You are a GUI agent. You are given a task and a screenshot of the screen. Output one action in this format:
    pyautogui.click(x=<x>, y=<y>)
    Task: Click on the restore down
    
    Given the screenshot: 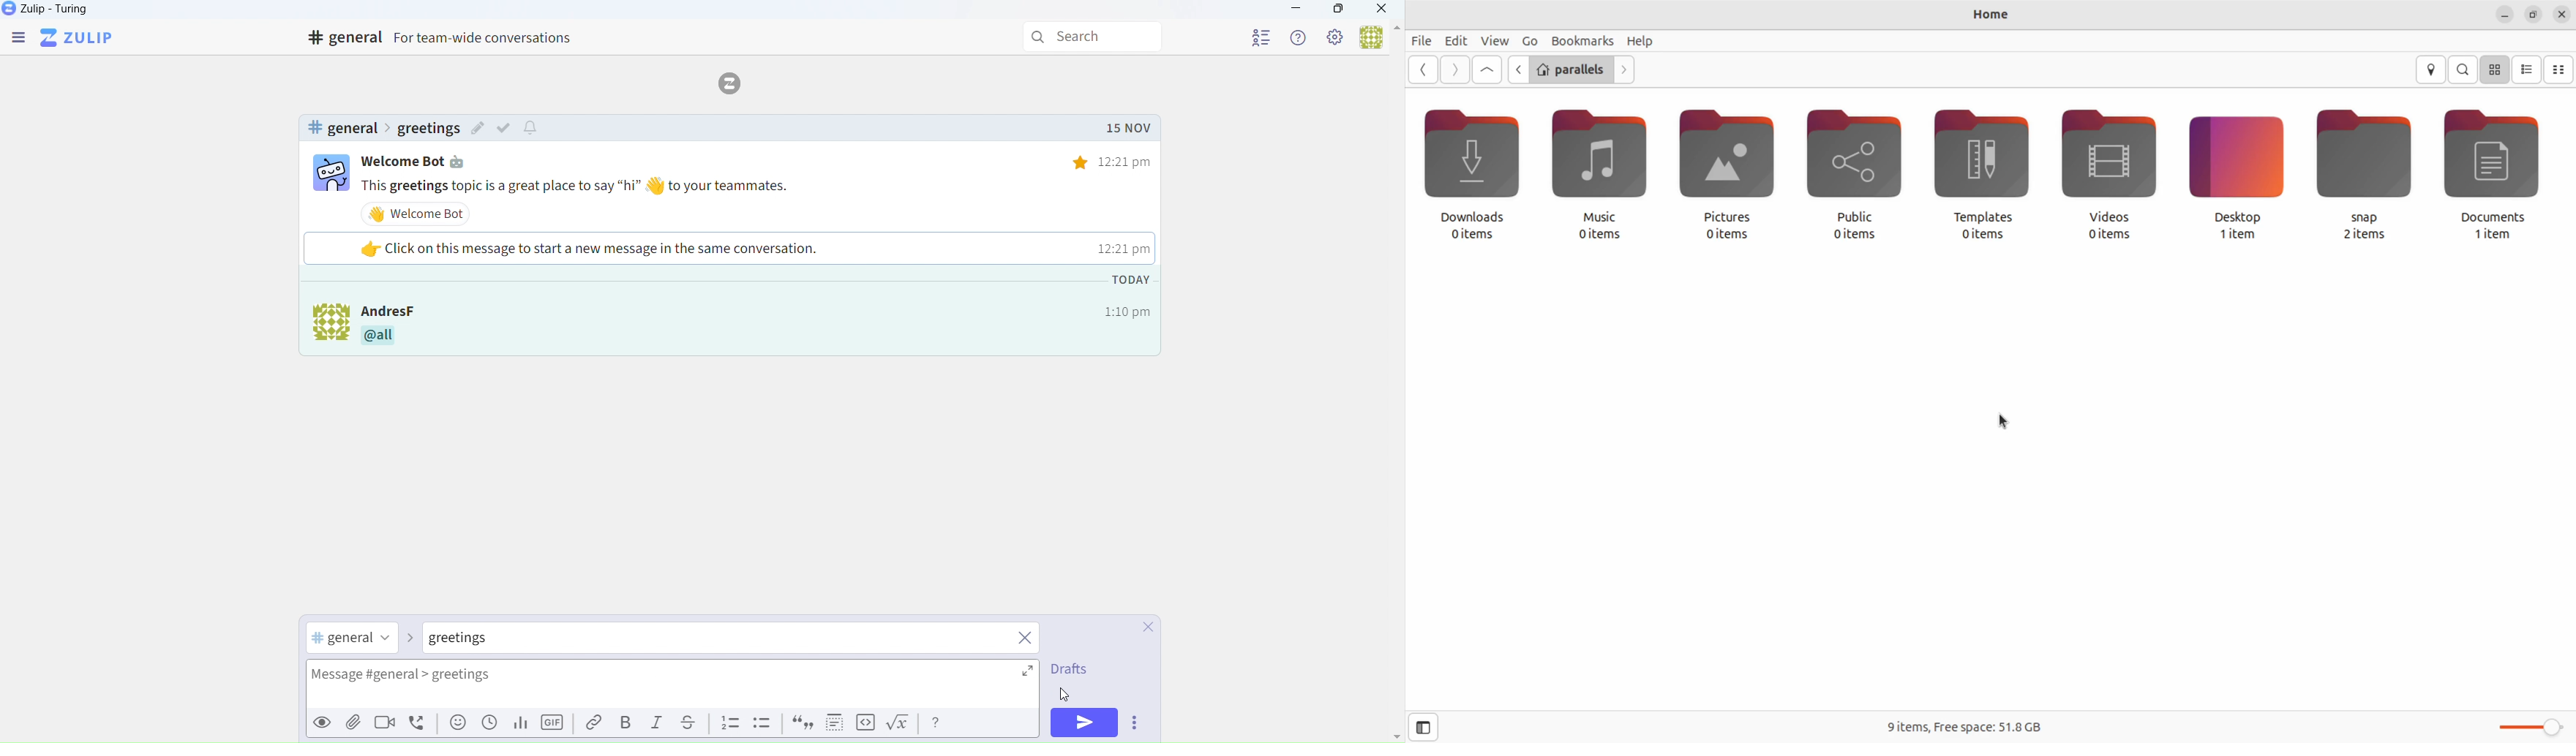 What is the action you would take?
    pyautogui.click(x=1337, y=11)
    